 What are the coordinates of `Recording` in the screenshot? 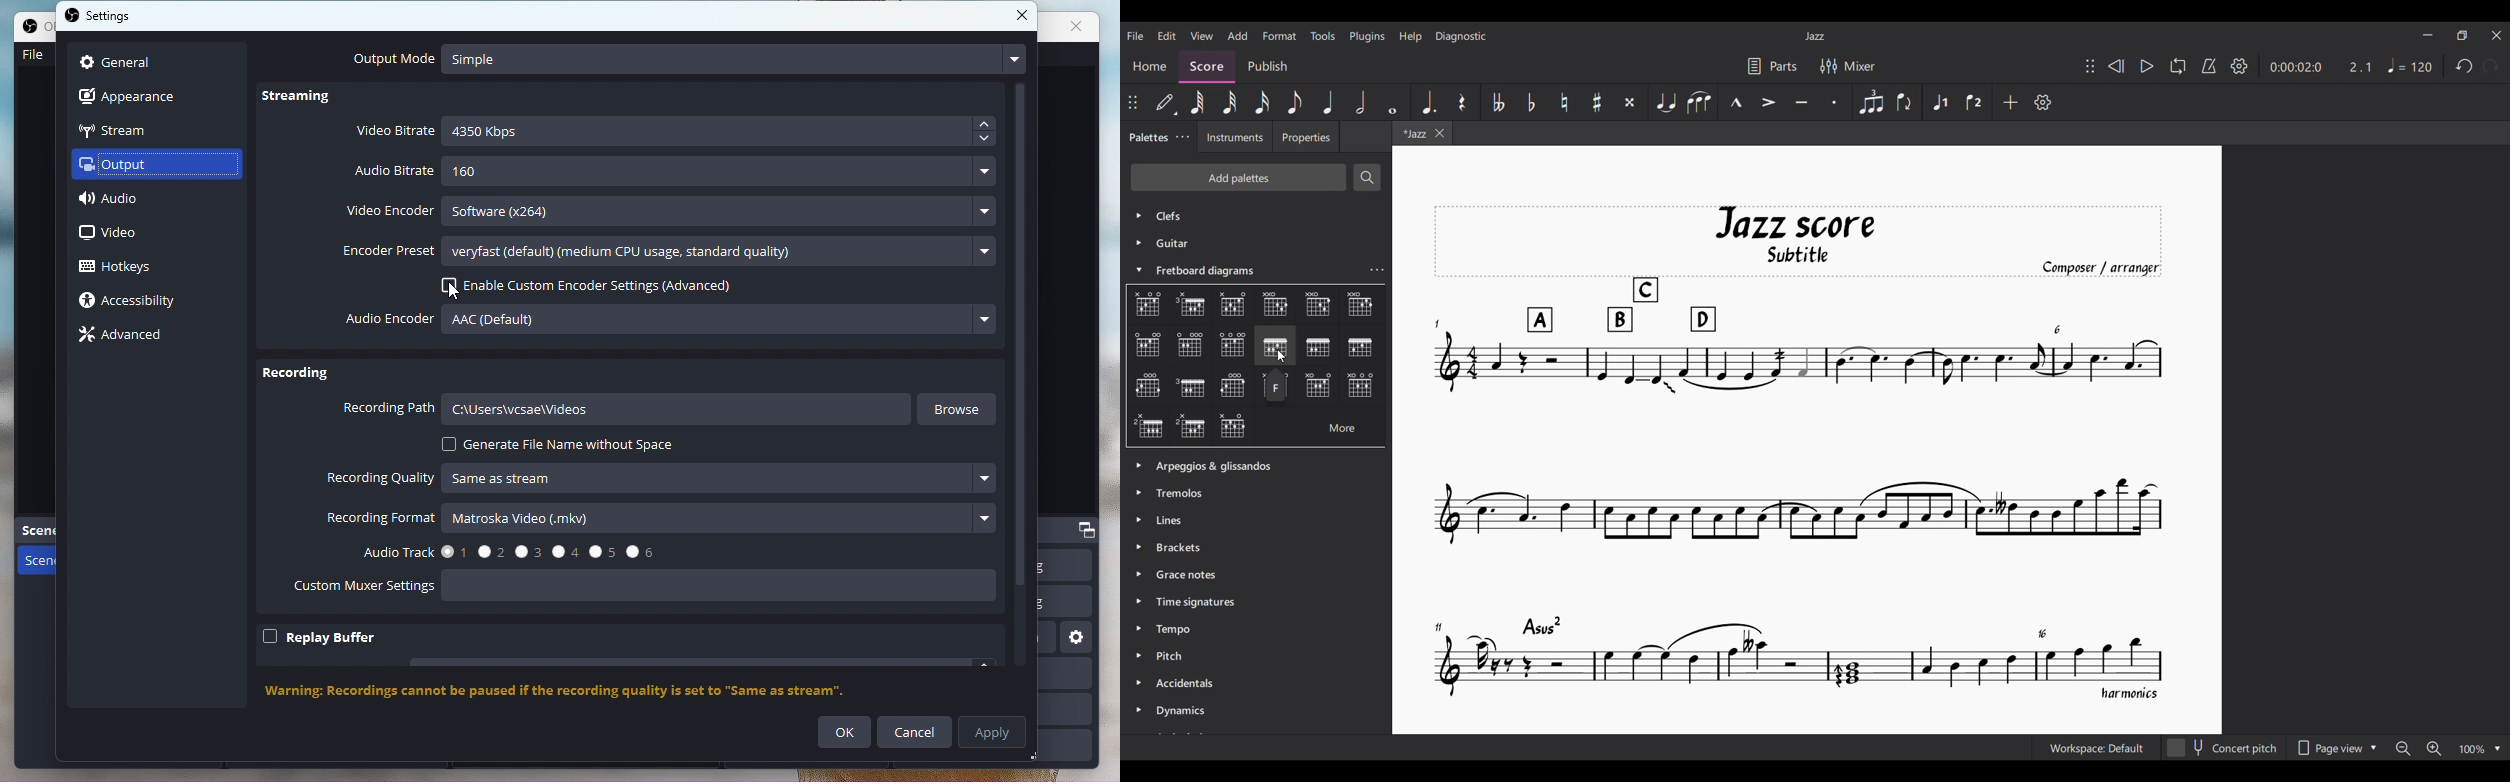 It's located at (301, 375).